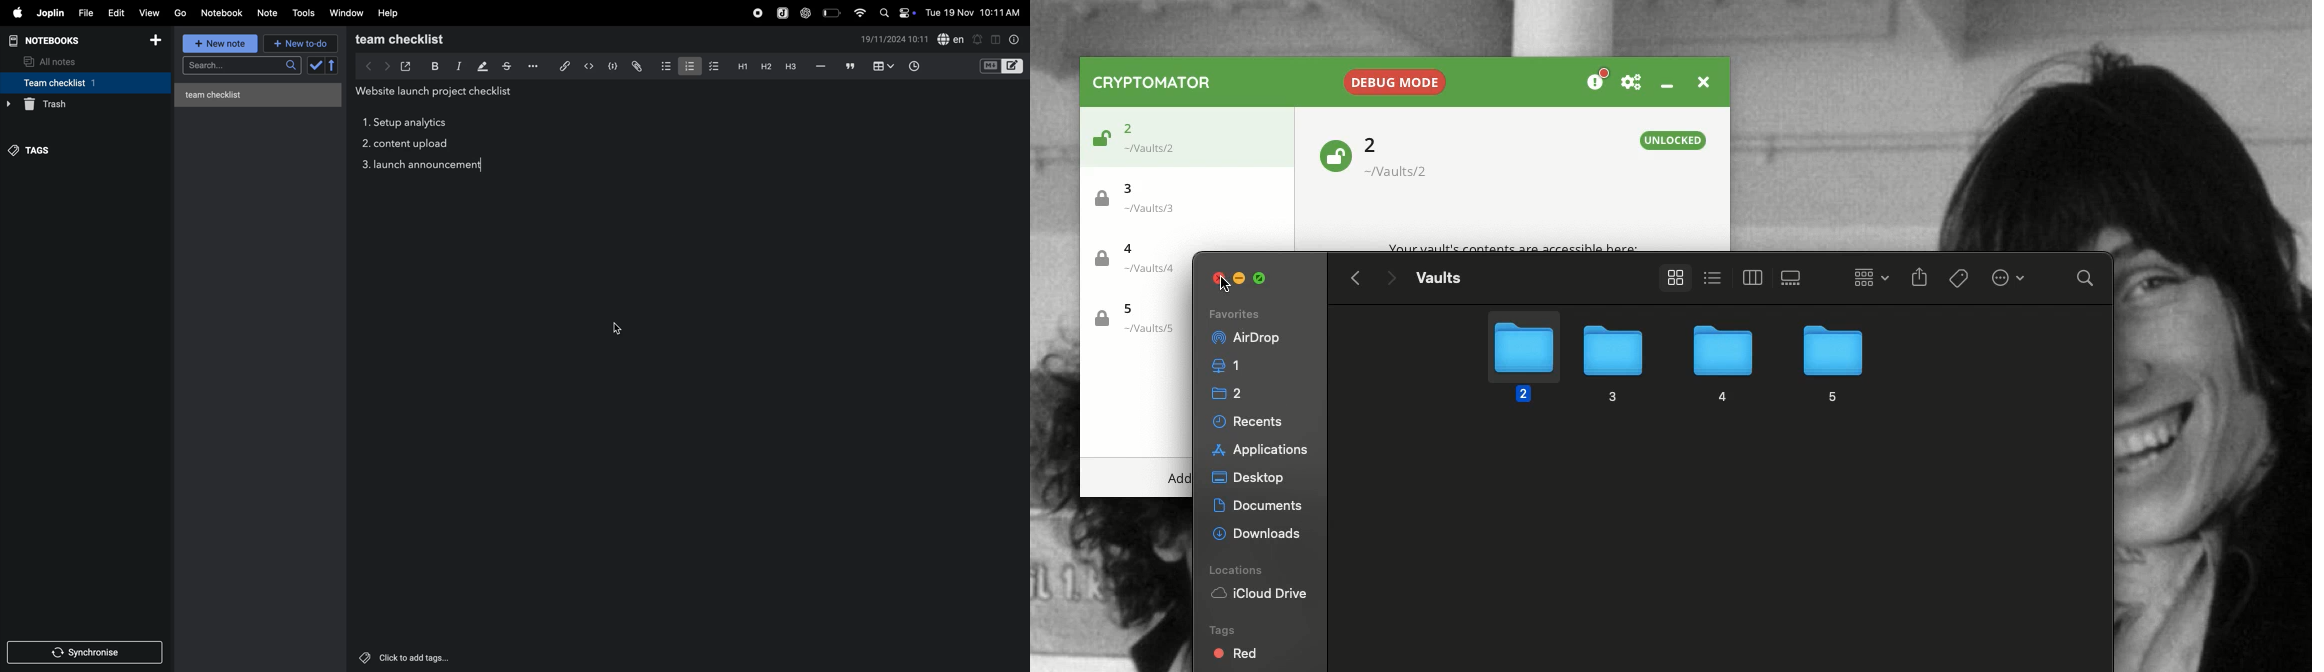  What do you see at coordinates (261, 93) in the screenshot?
I see `untitled` at bounding box center [261, 93].